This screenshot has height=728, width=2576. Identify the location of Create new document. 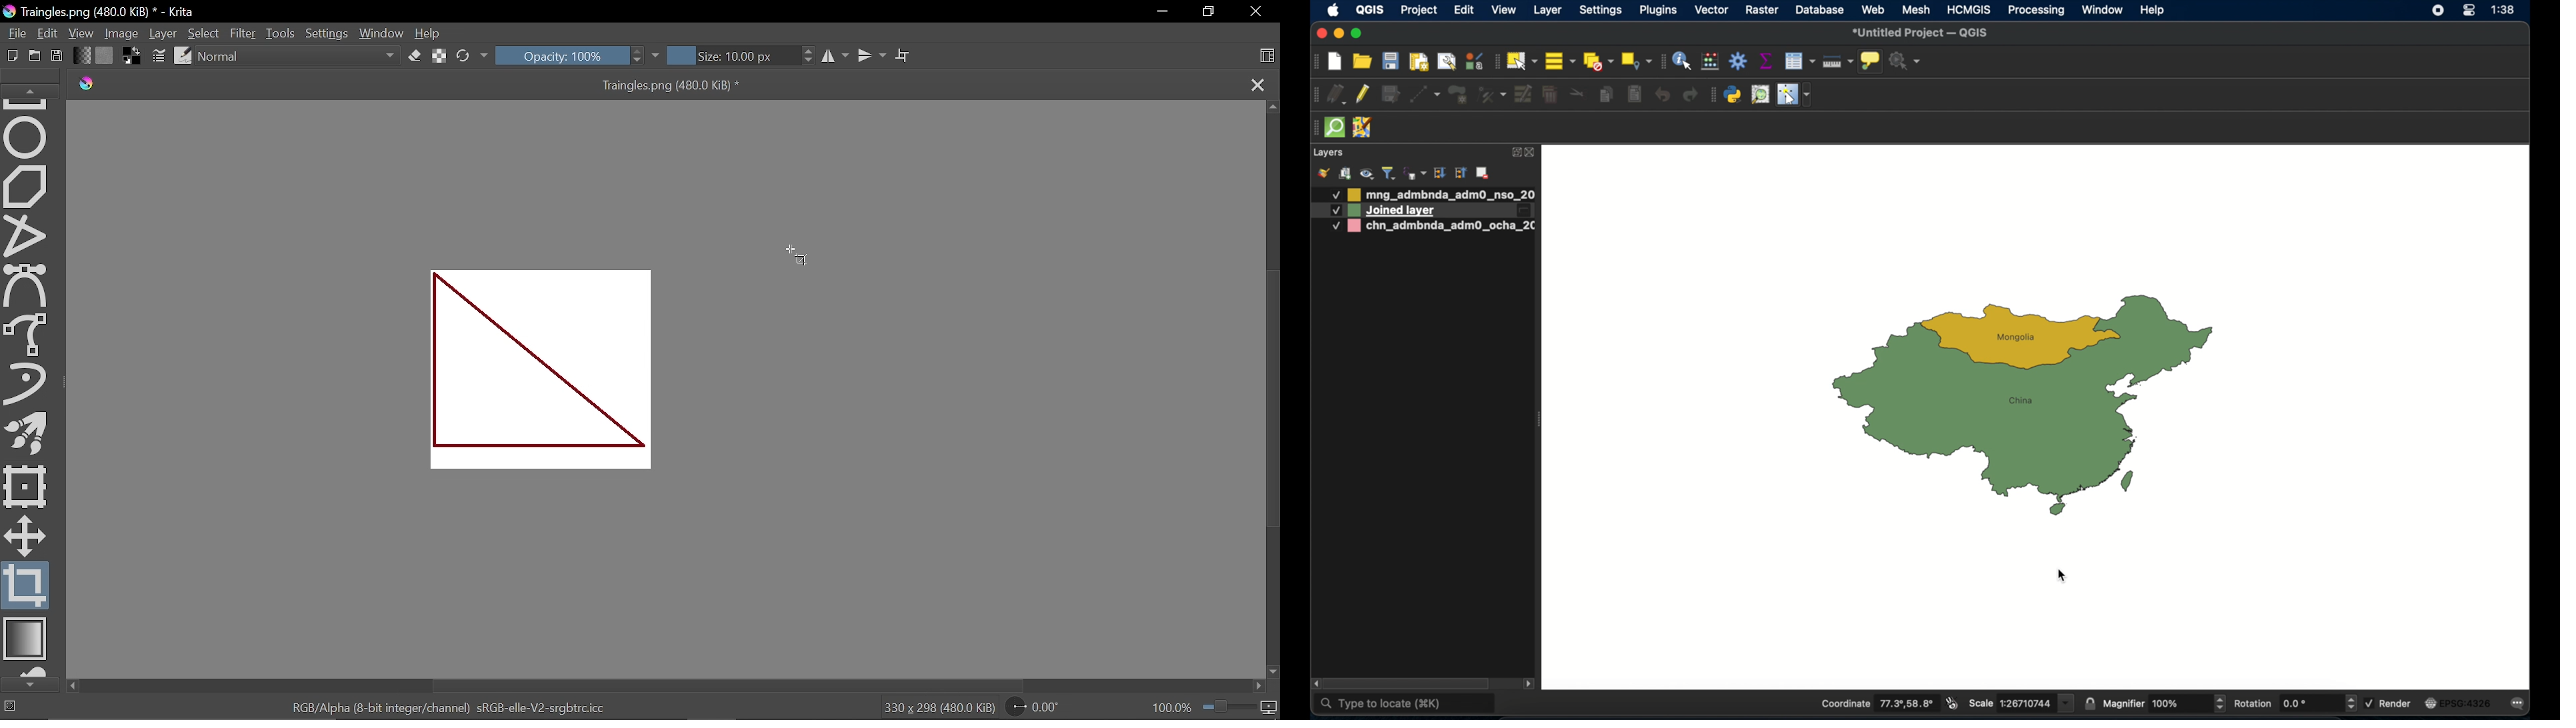
(13, 56).